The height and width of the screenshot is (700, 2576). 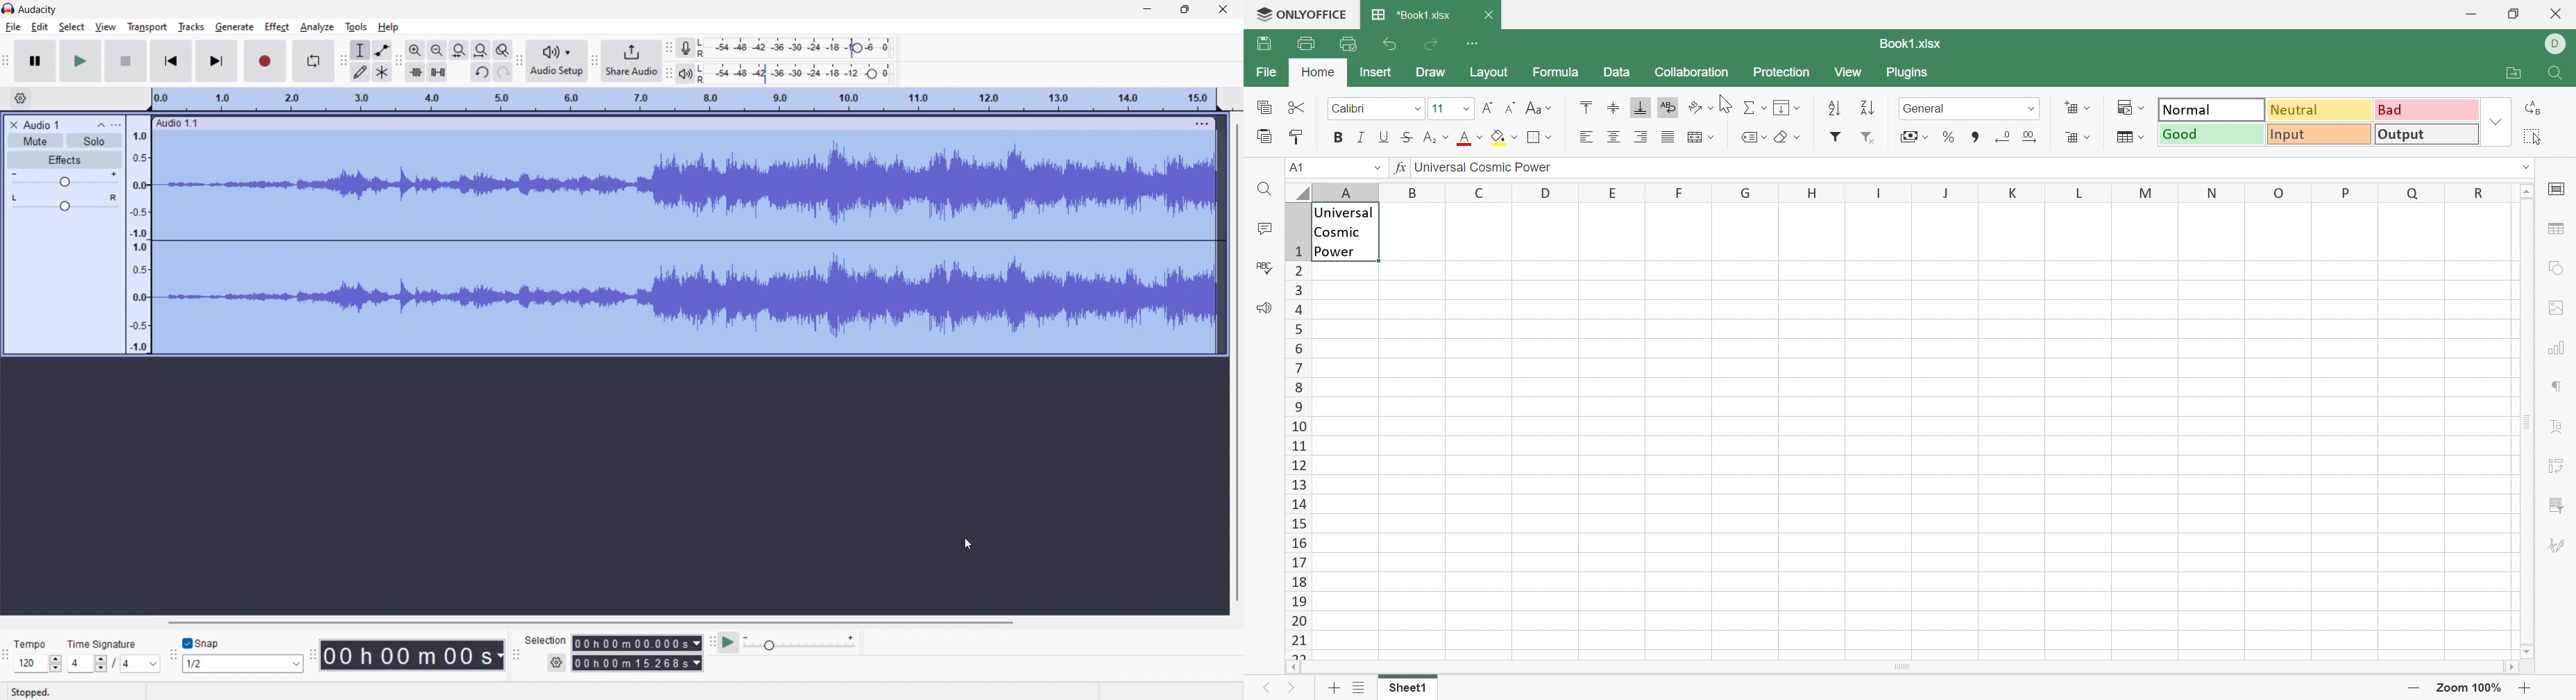 I want to click on skip to start, so click(x=171, y=61).